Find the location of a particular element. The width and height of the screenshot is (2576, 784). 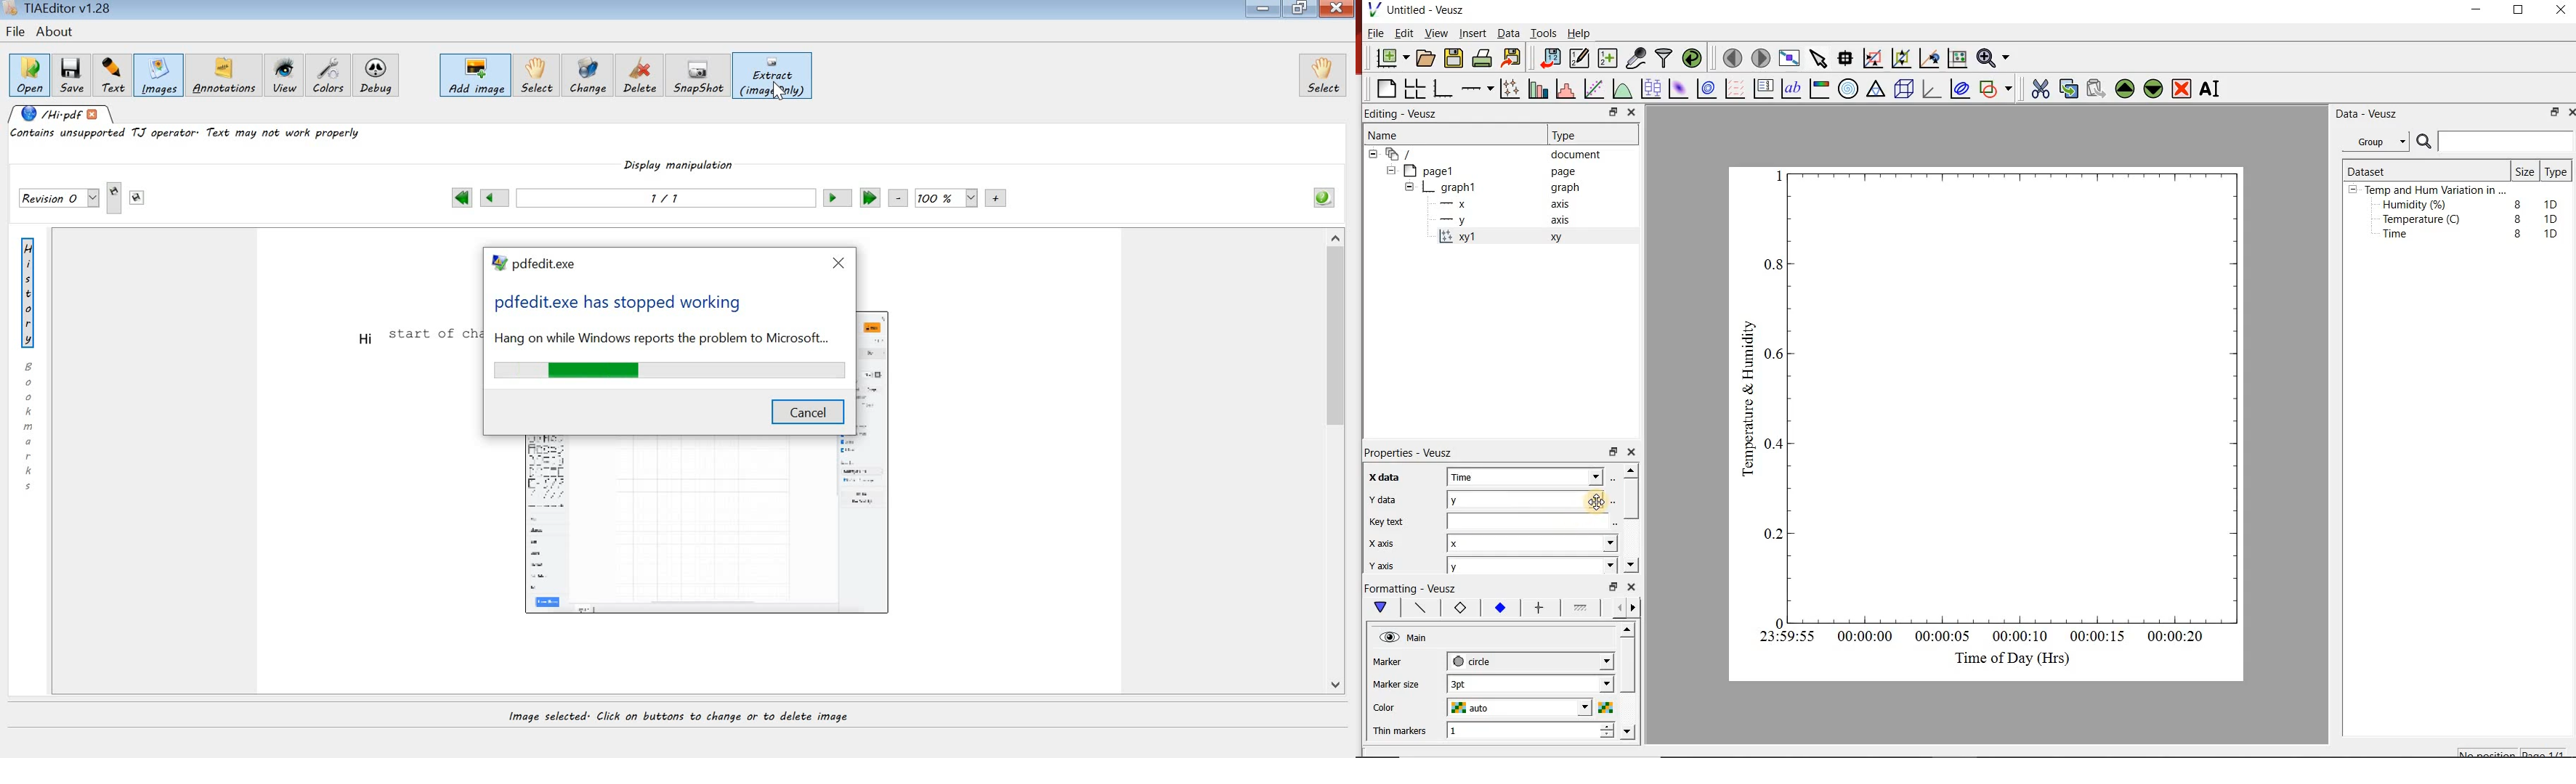

plot line is located at coordinates (1421, 608).